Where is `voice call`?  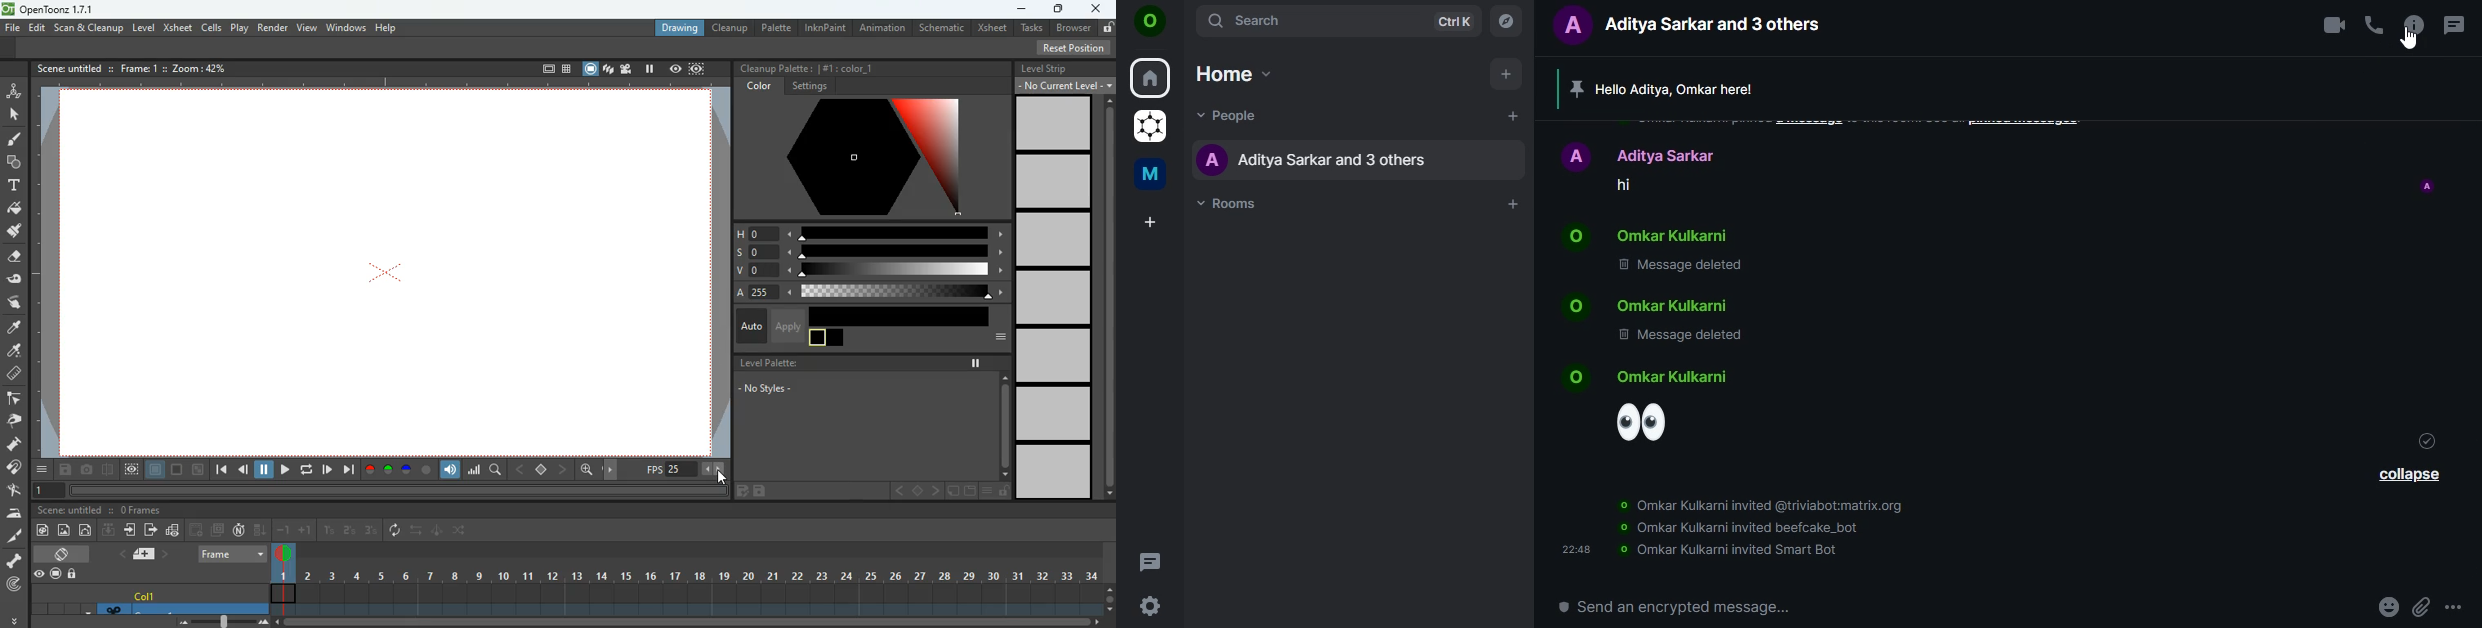 voice call is located at coordinates (2373, 25).